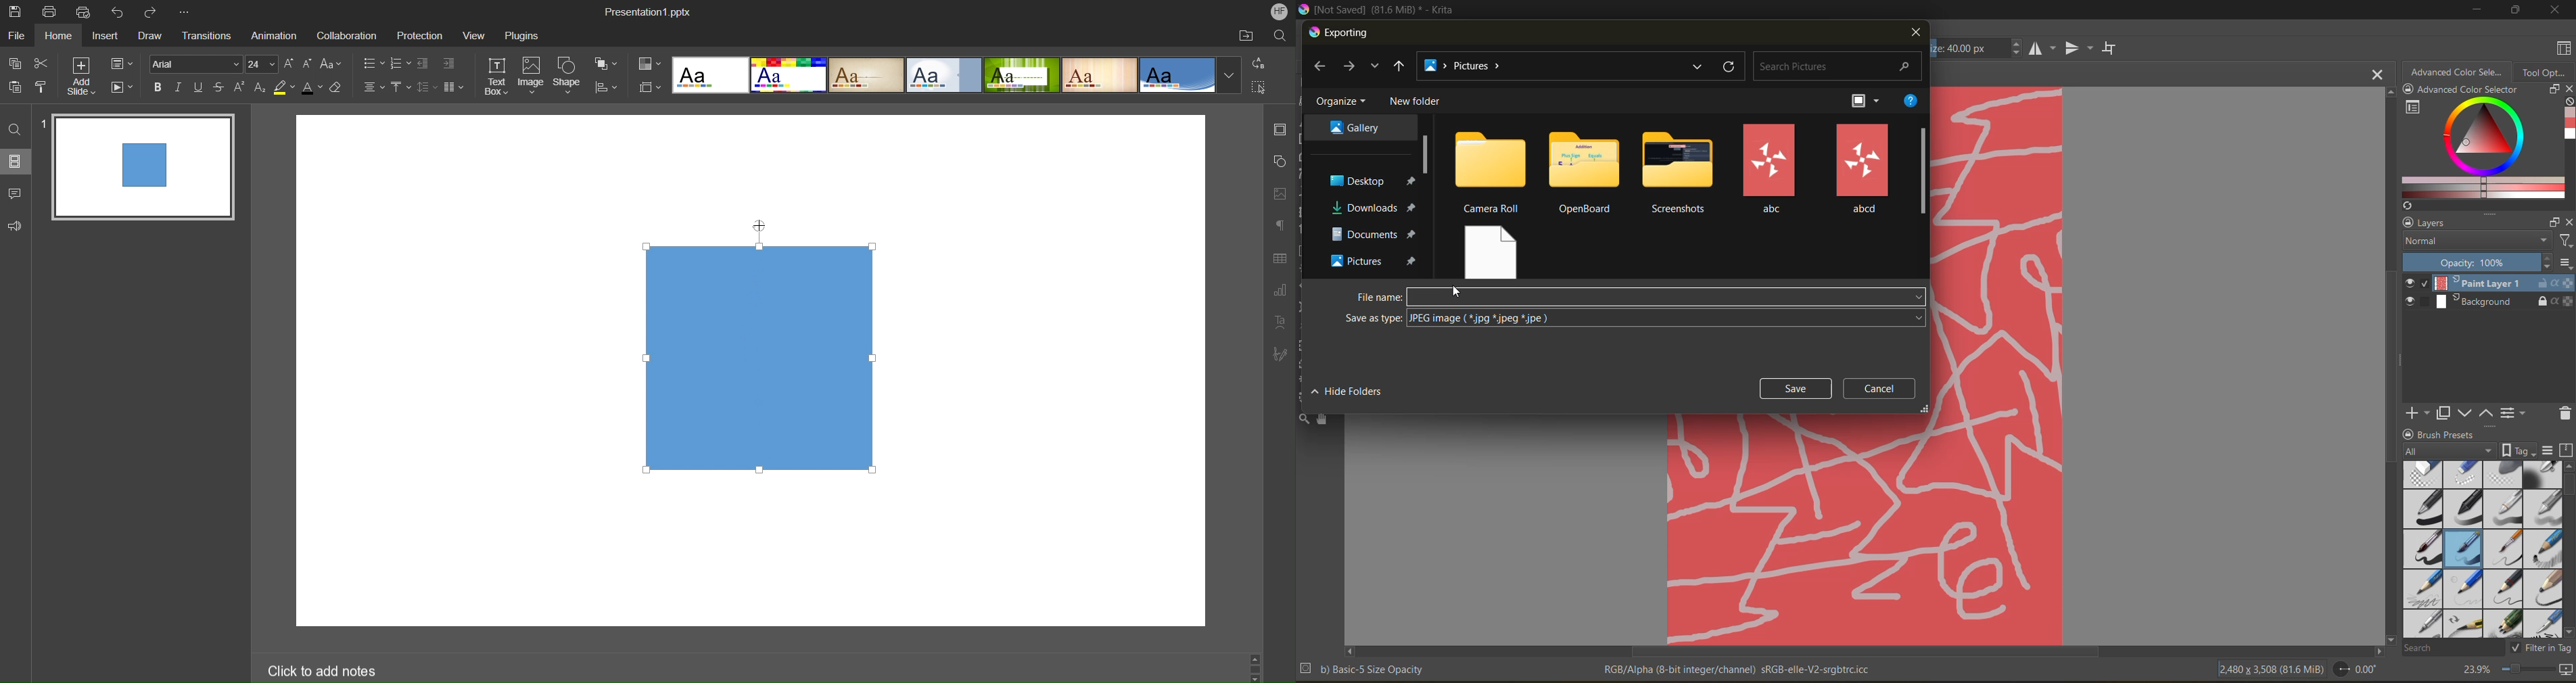 The width and height of the screenshot is (2576, 700). I want to click on folder destination, so click(1373, 207).